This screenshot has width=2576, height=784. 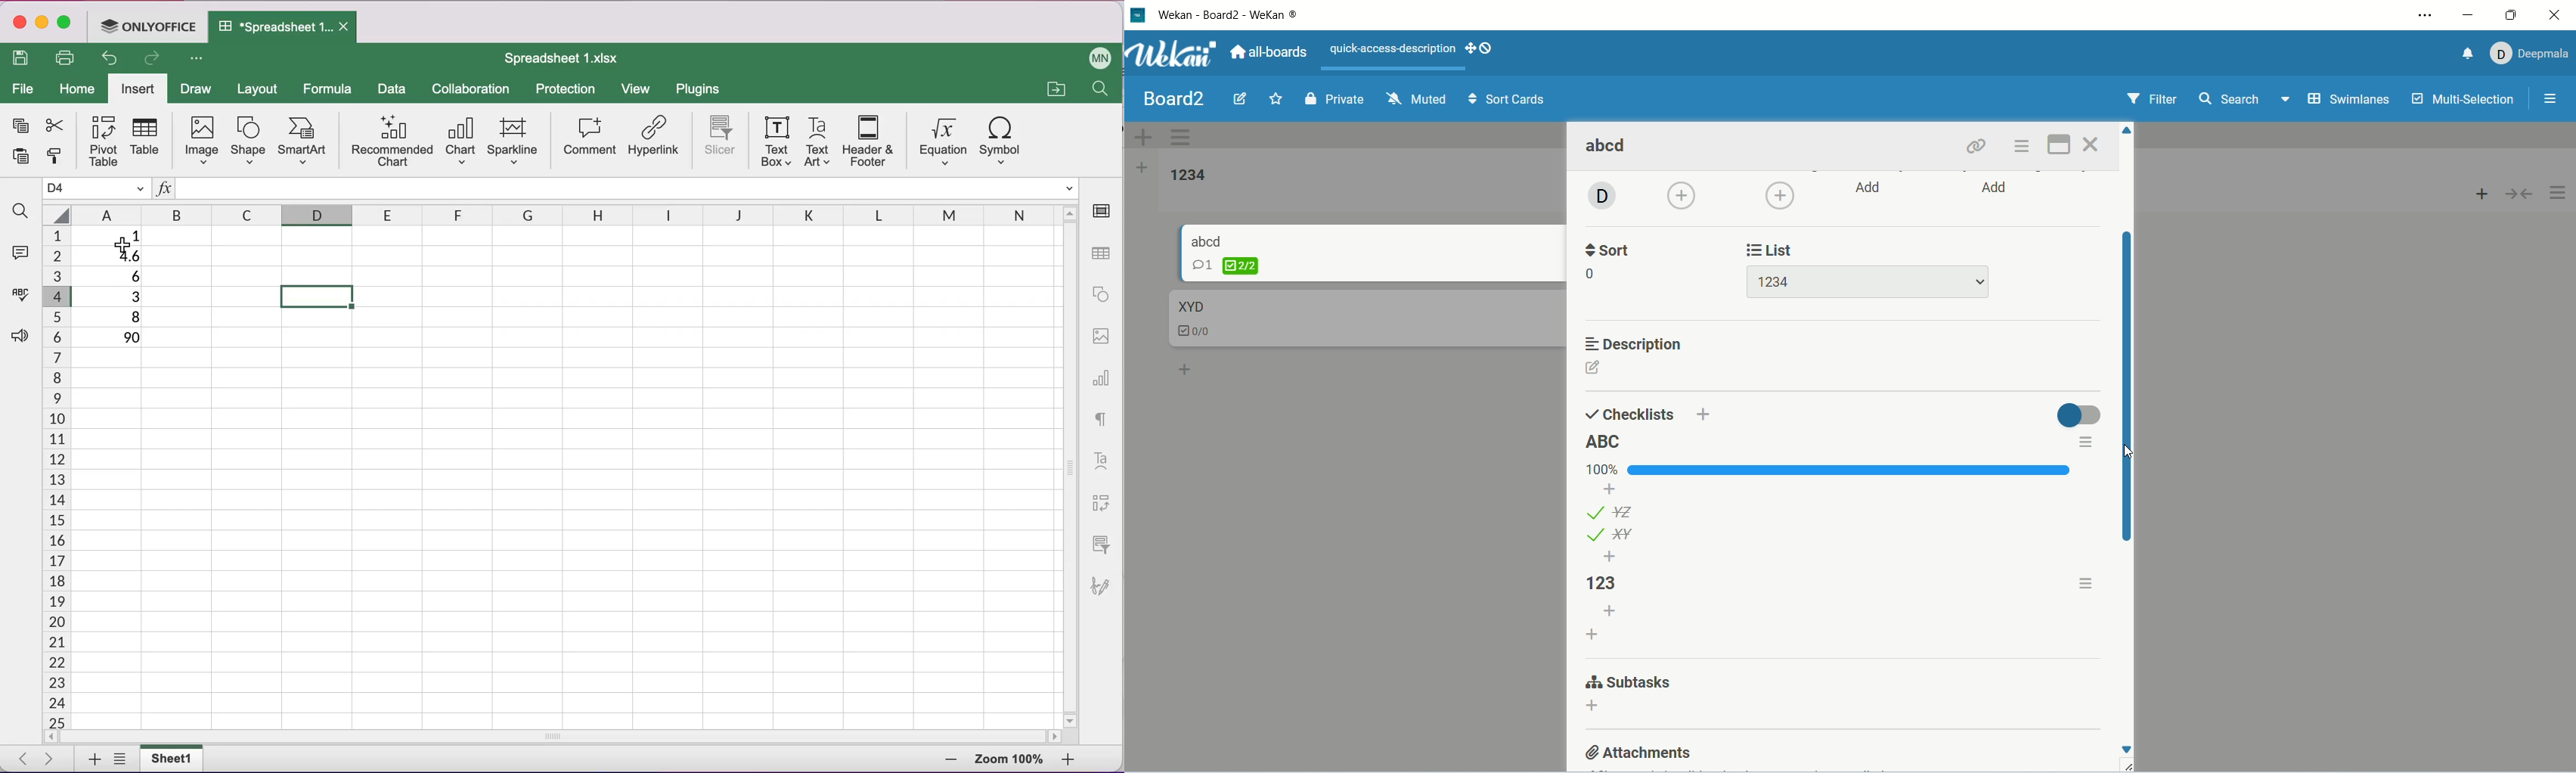 What do you see at coordinates (610, 478) in the screenshot?
I see `Cells` at bounding box center [610, 478].